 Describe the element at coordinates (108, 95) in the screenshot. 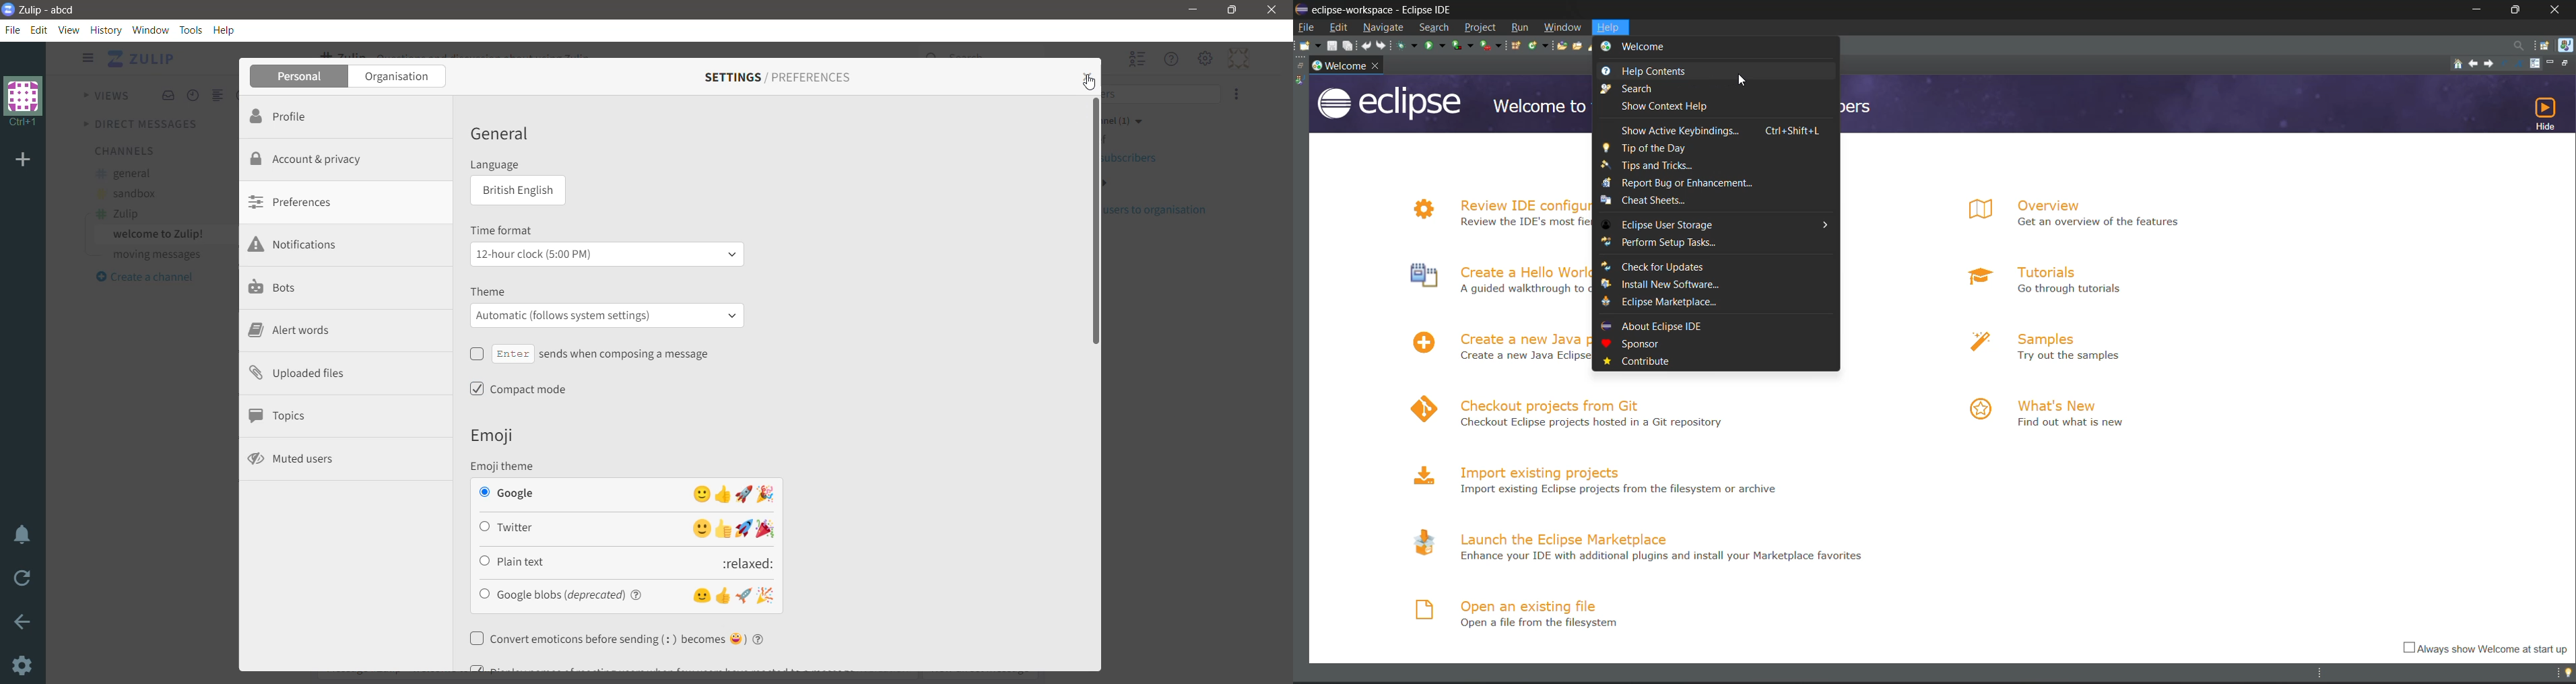

I see `Views` at that location.